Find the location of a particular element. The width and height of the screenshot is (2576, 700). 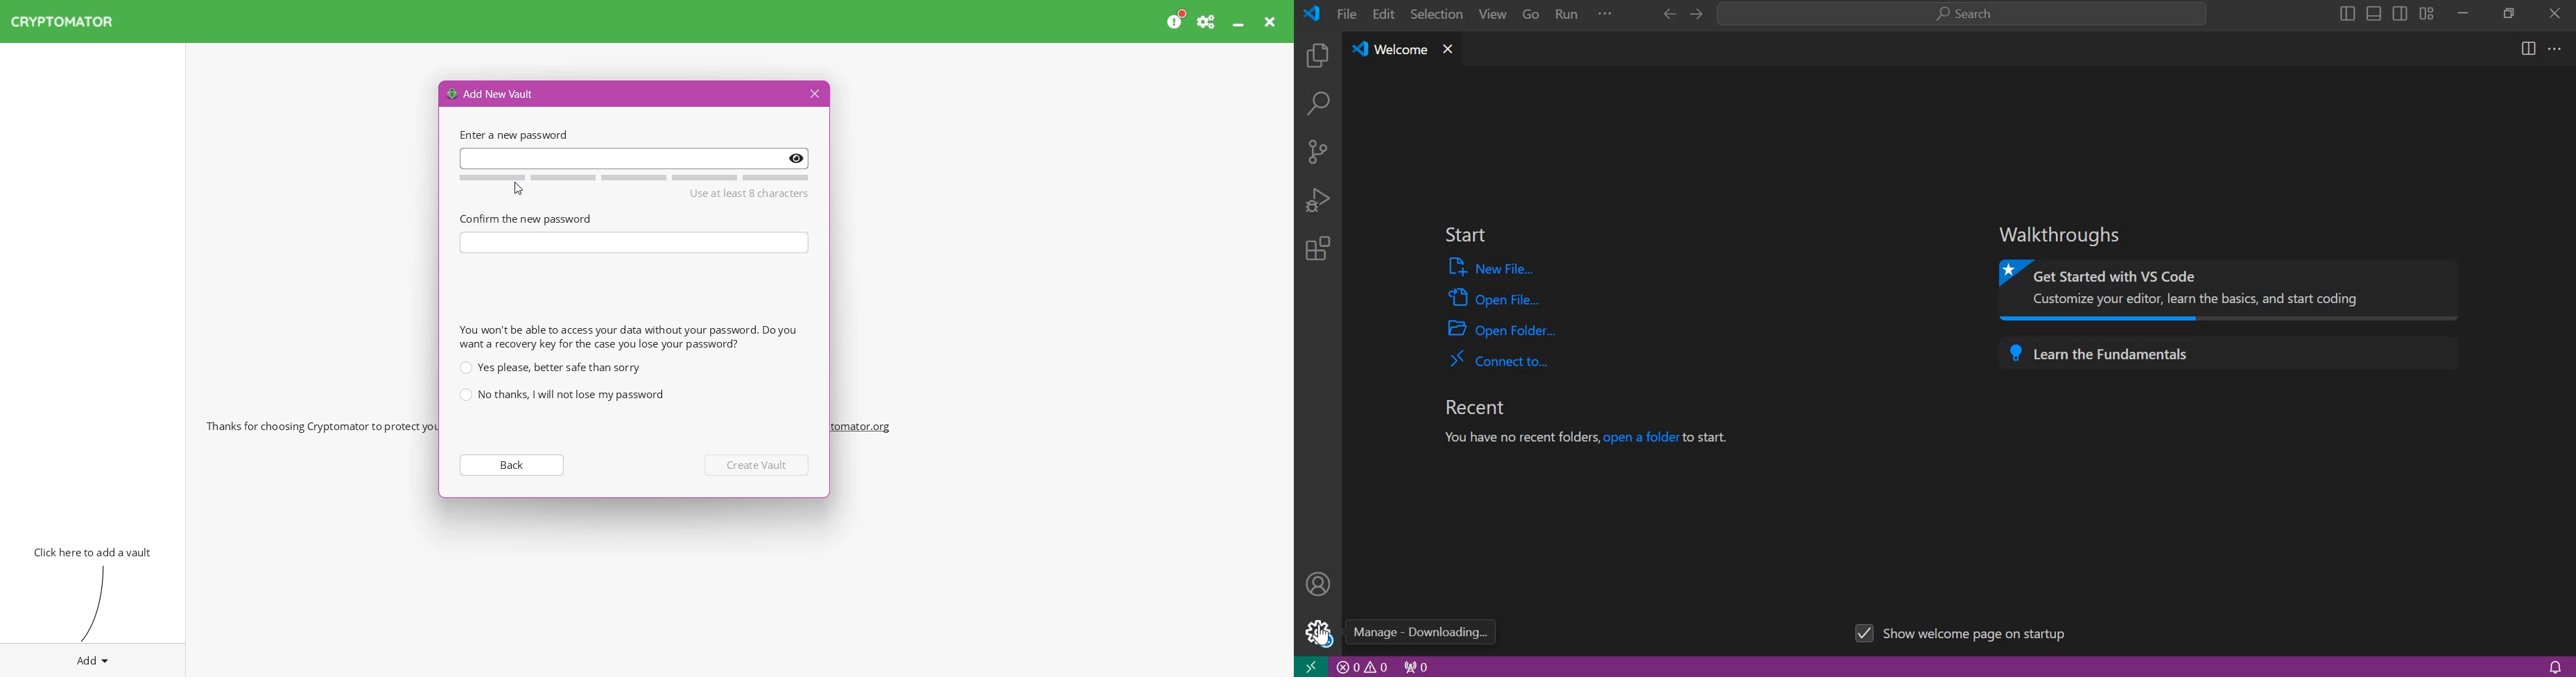

file is located at coordinates (1347, 13).